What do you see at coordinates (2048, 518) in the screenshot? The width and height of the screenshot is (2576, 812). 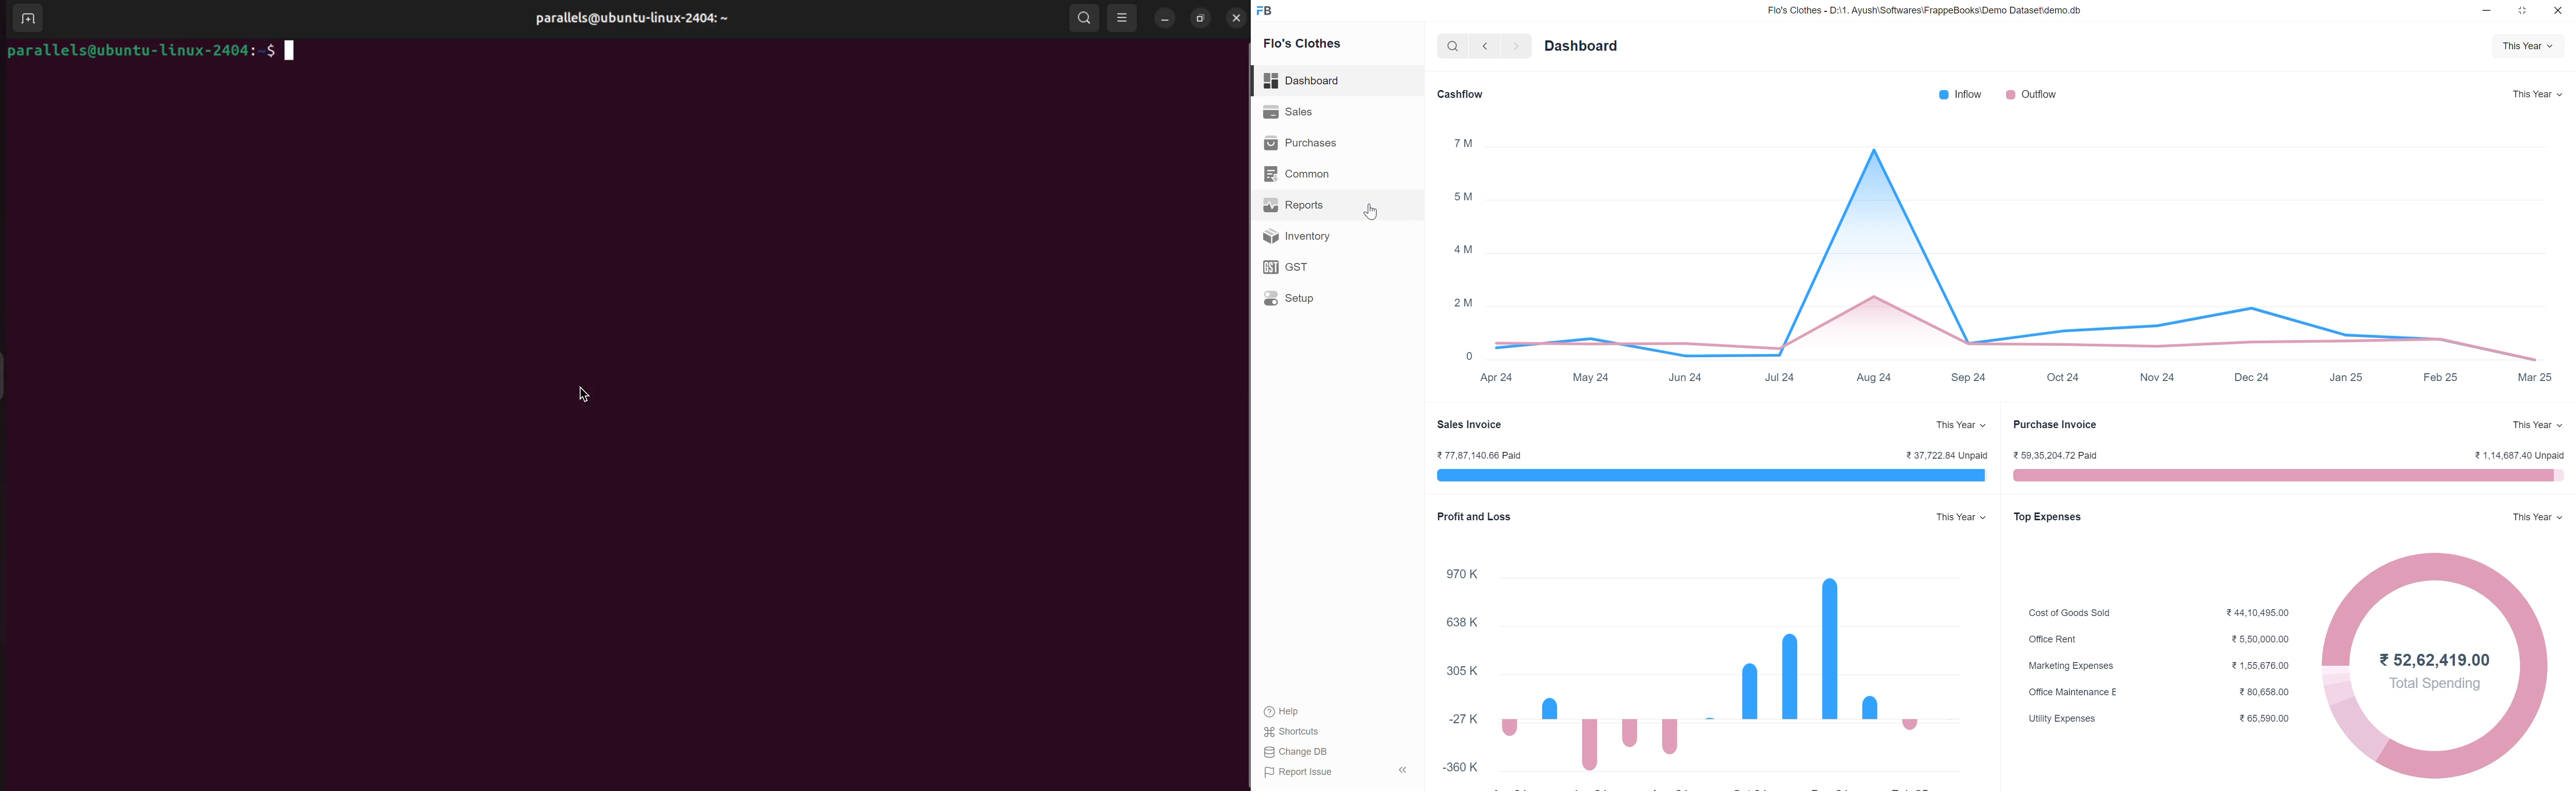 I see `Top Expenses` at bounding box center [2048, 518].